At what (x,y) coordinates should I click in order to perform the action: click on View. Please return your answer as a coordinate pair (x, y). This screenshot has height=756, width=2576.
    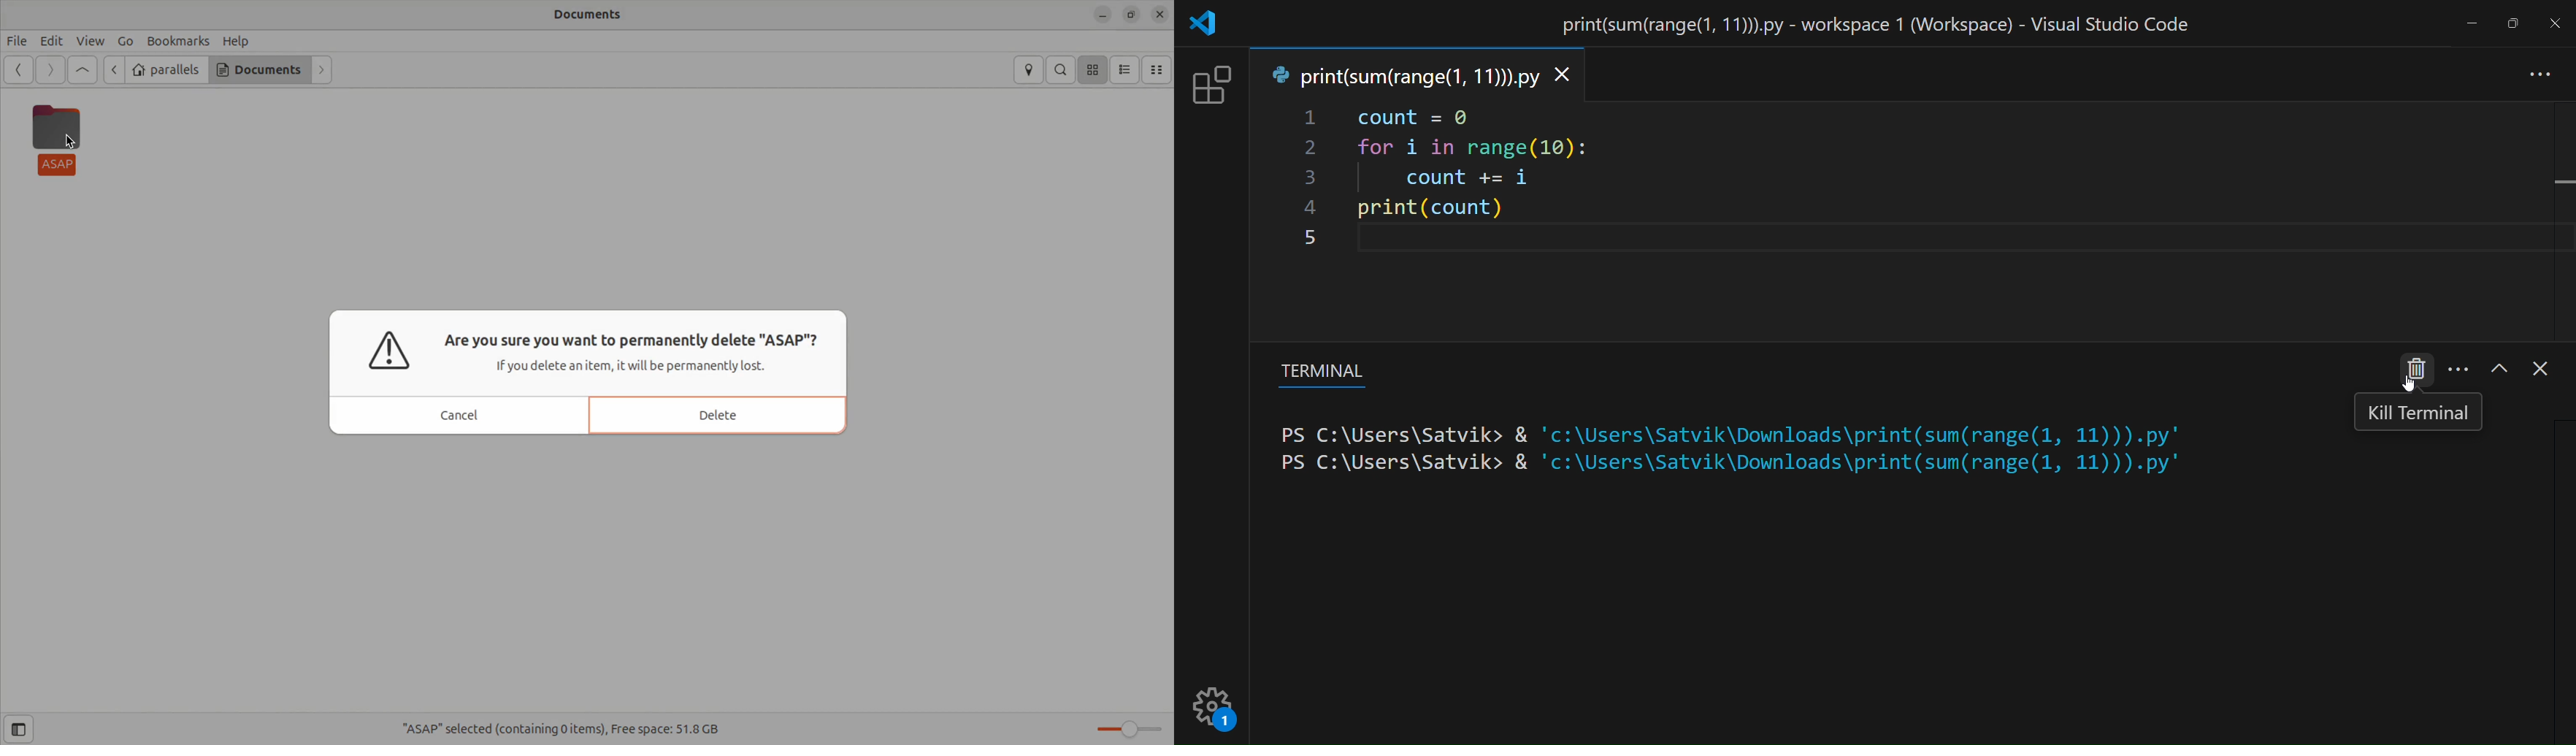
    Looking at the image, I should click on (90, 42).